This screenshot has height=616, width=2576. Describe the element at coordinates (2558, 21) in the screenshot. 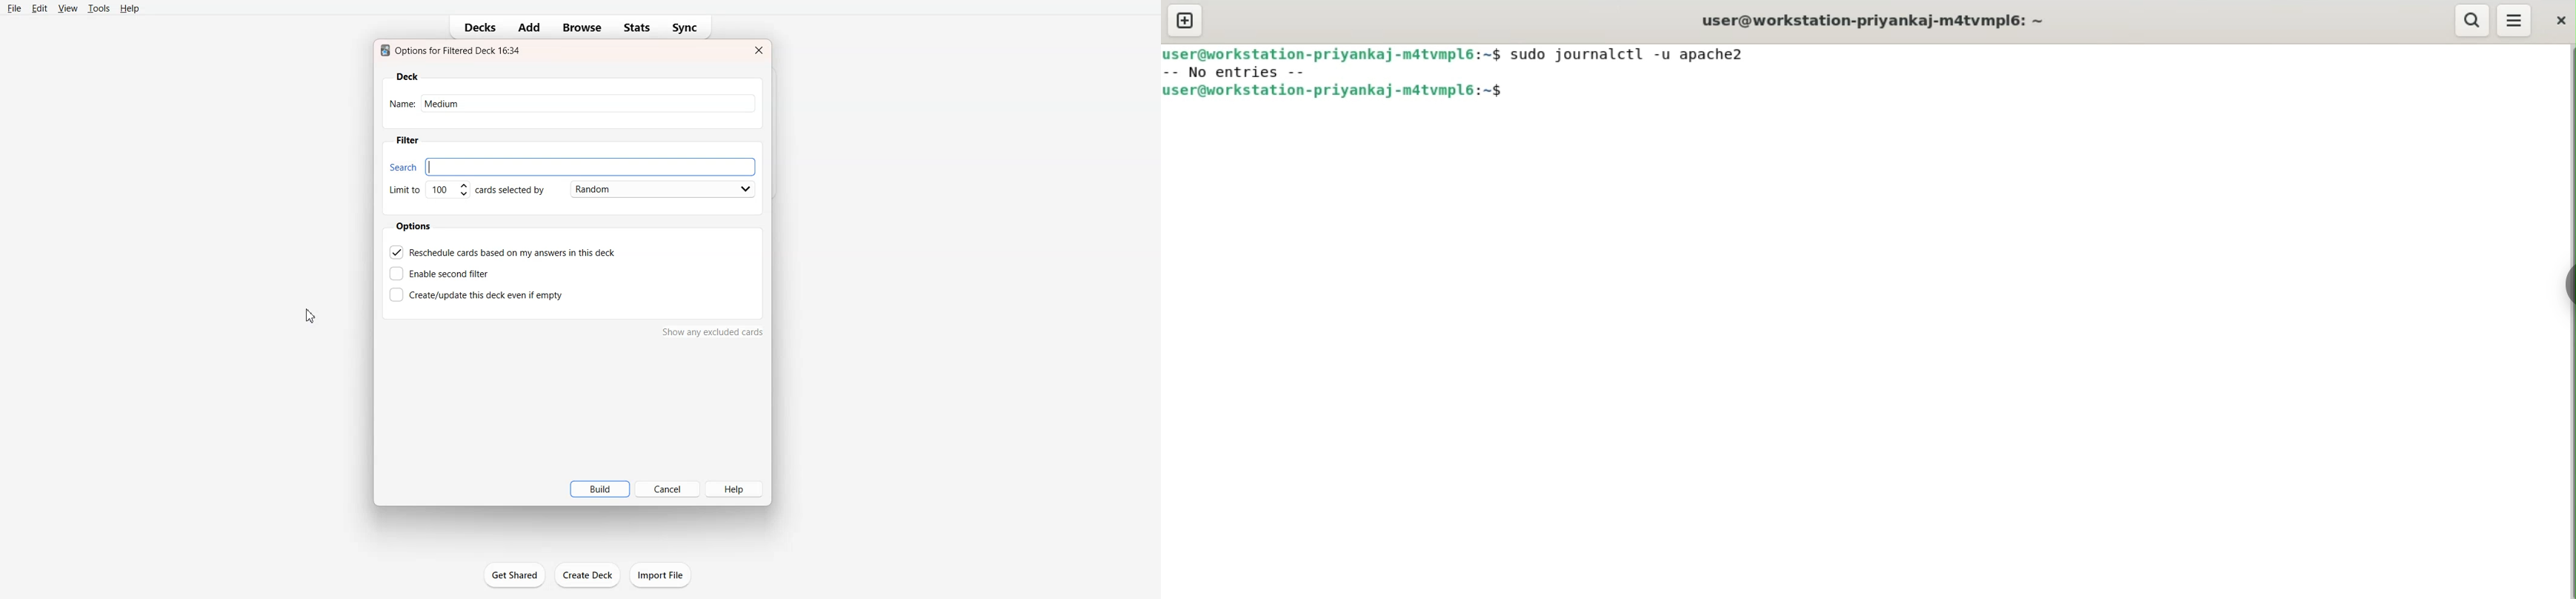

I see `close` at that location.